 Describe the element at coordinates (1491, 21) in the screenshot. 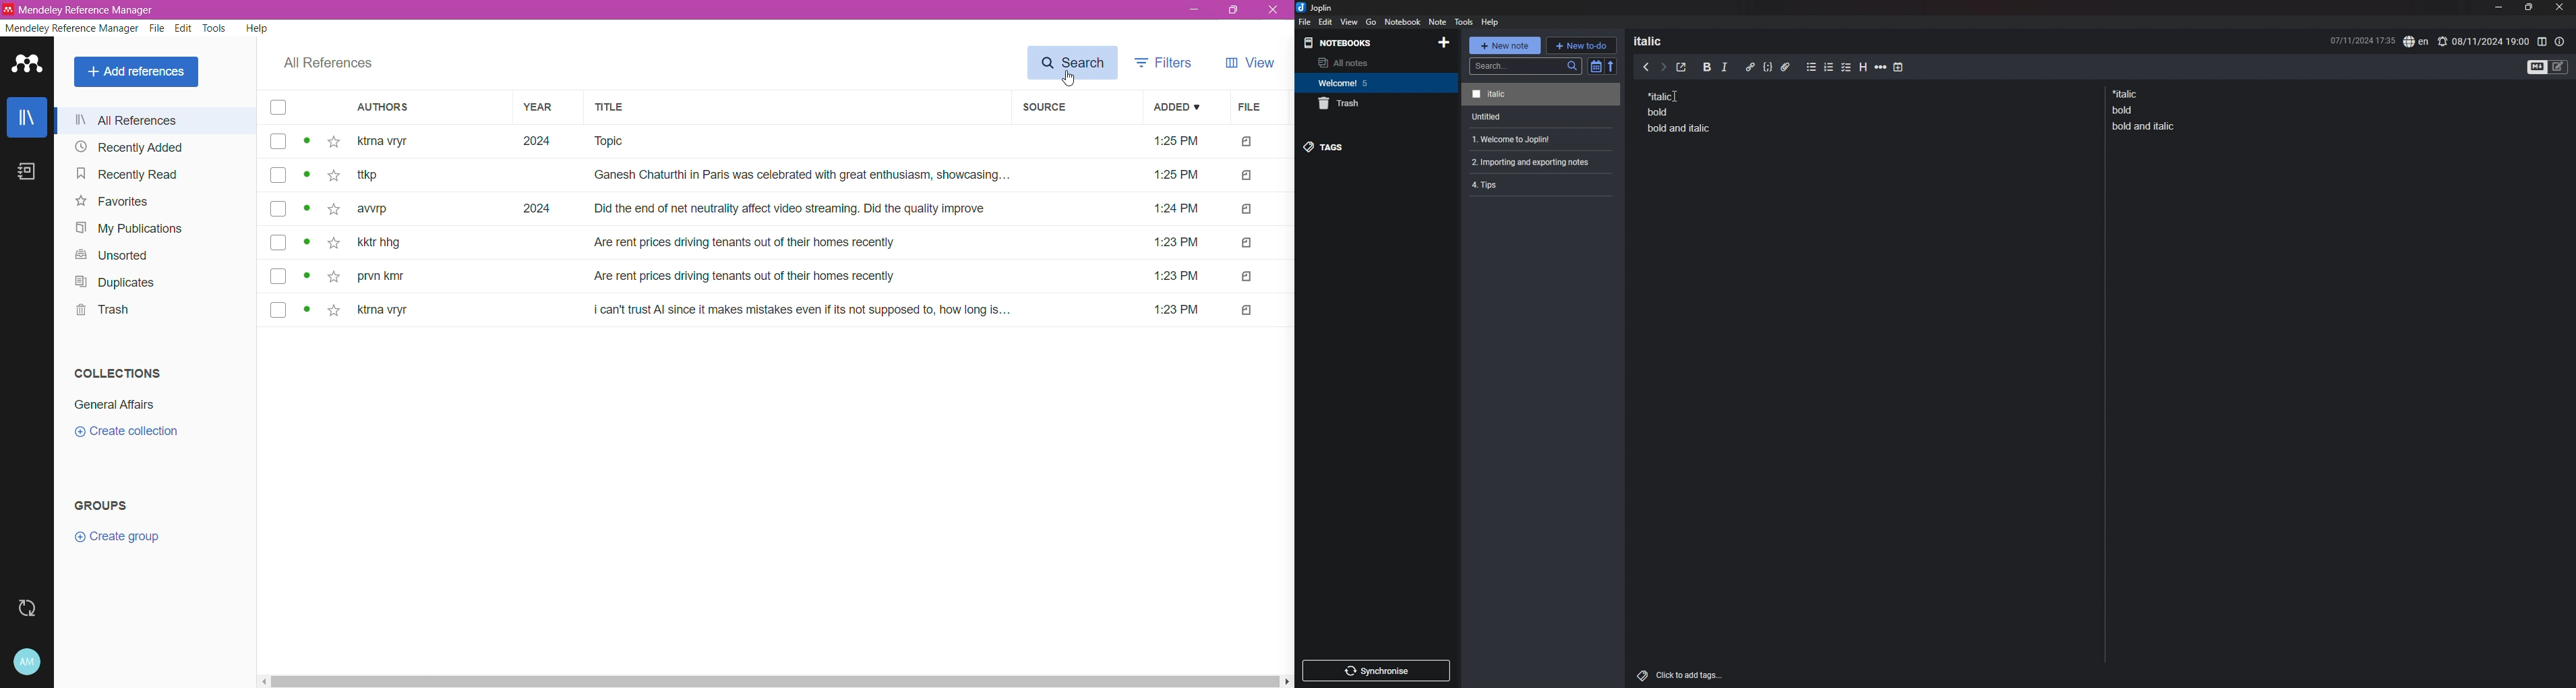

I see `help` at that location.